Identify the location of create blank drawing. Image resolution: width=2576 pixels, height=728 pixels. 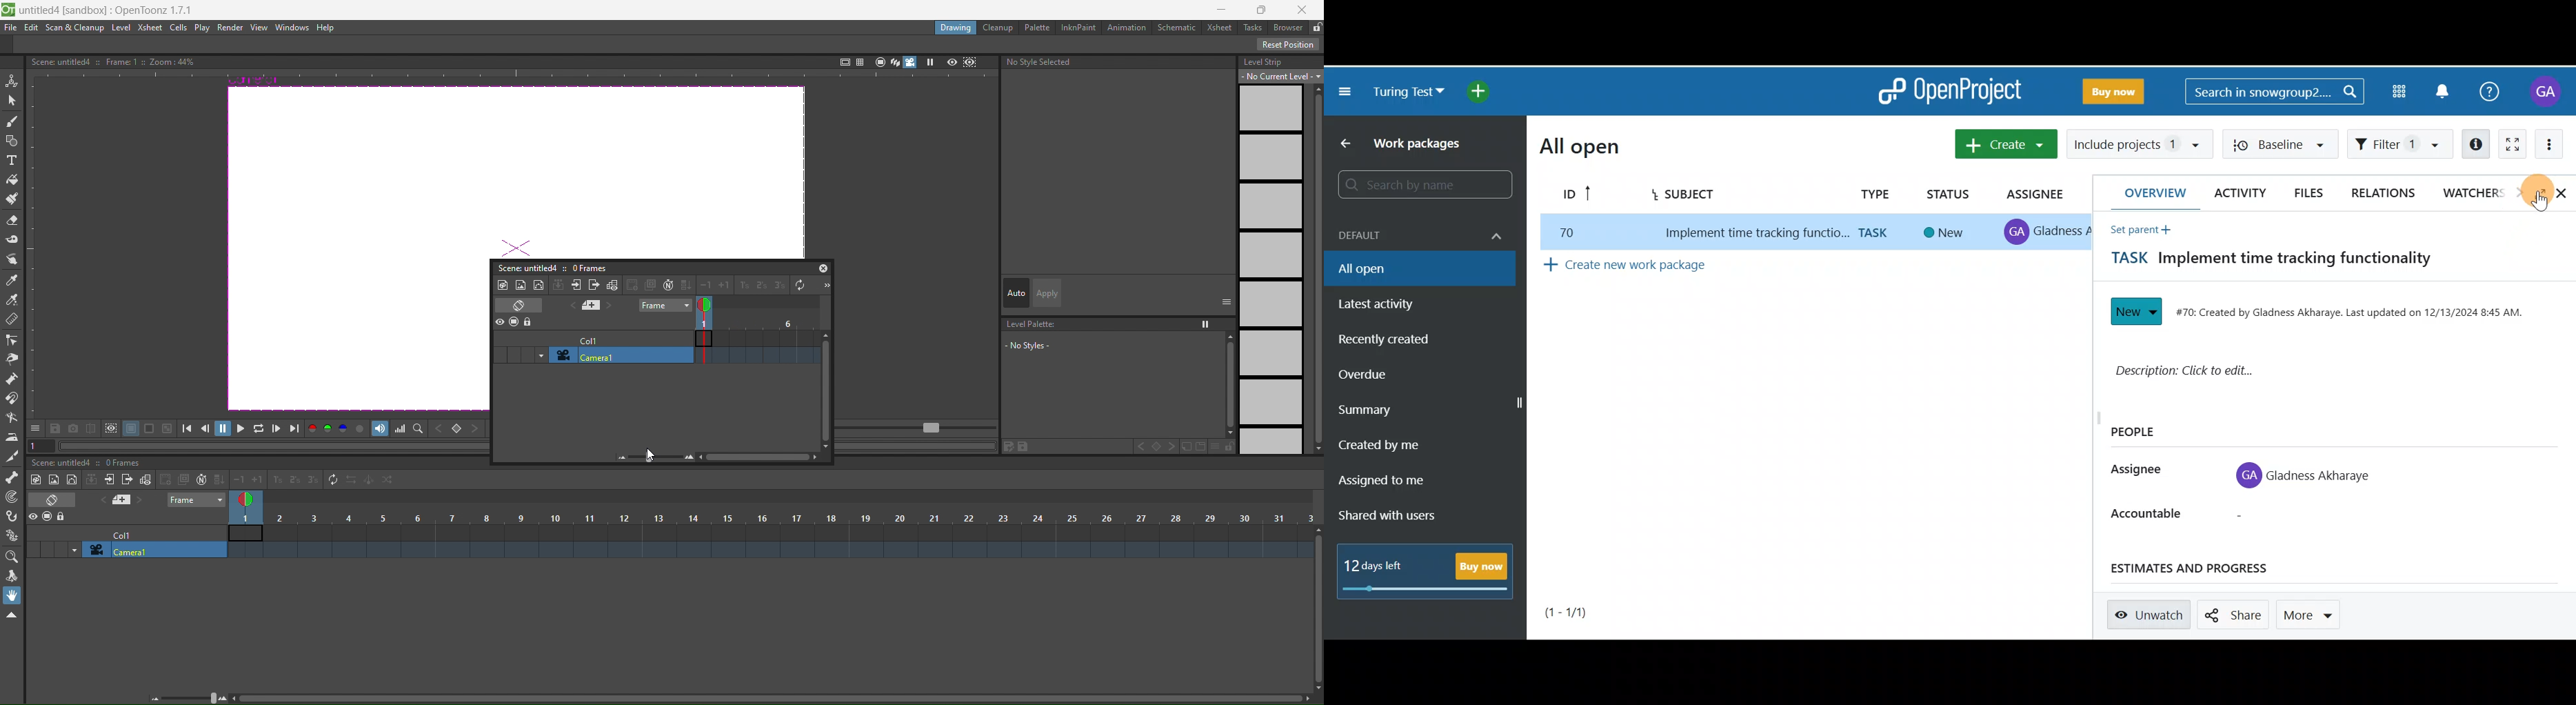
(173, 479).